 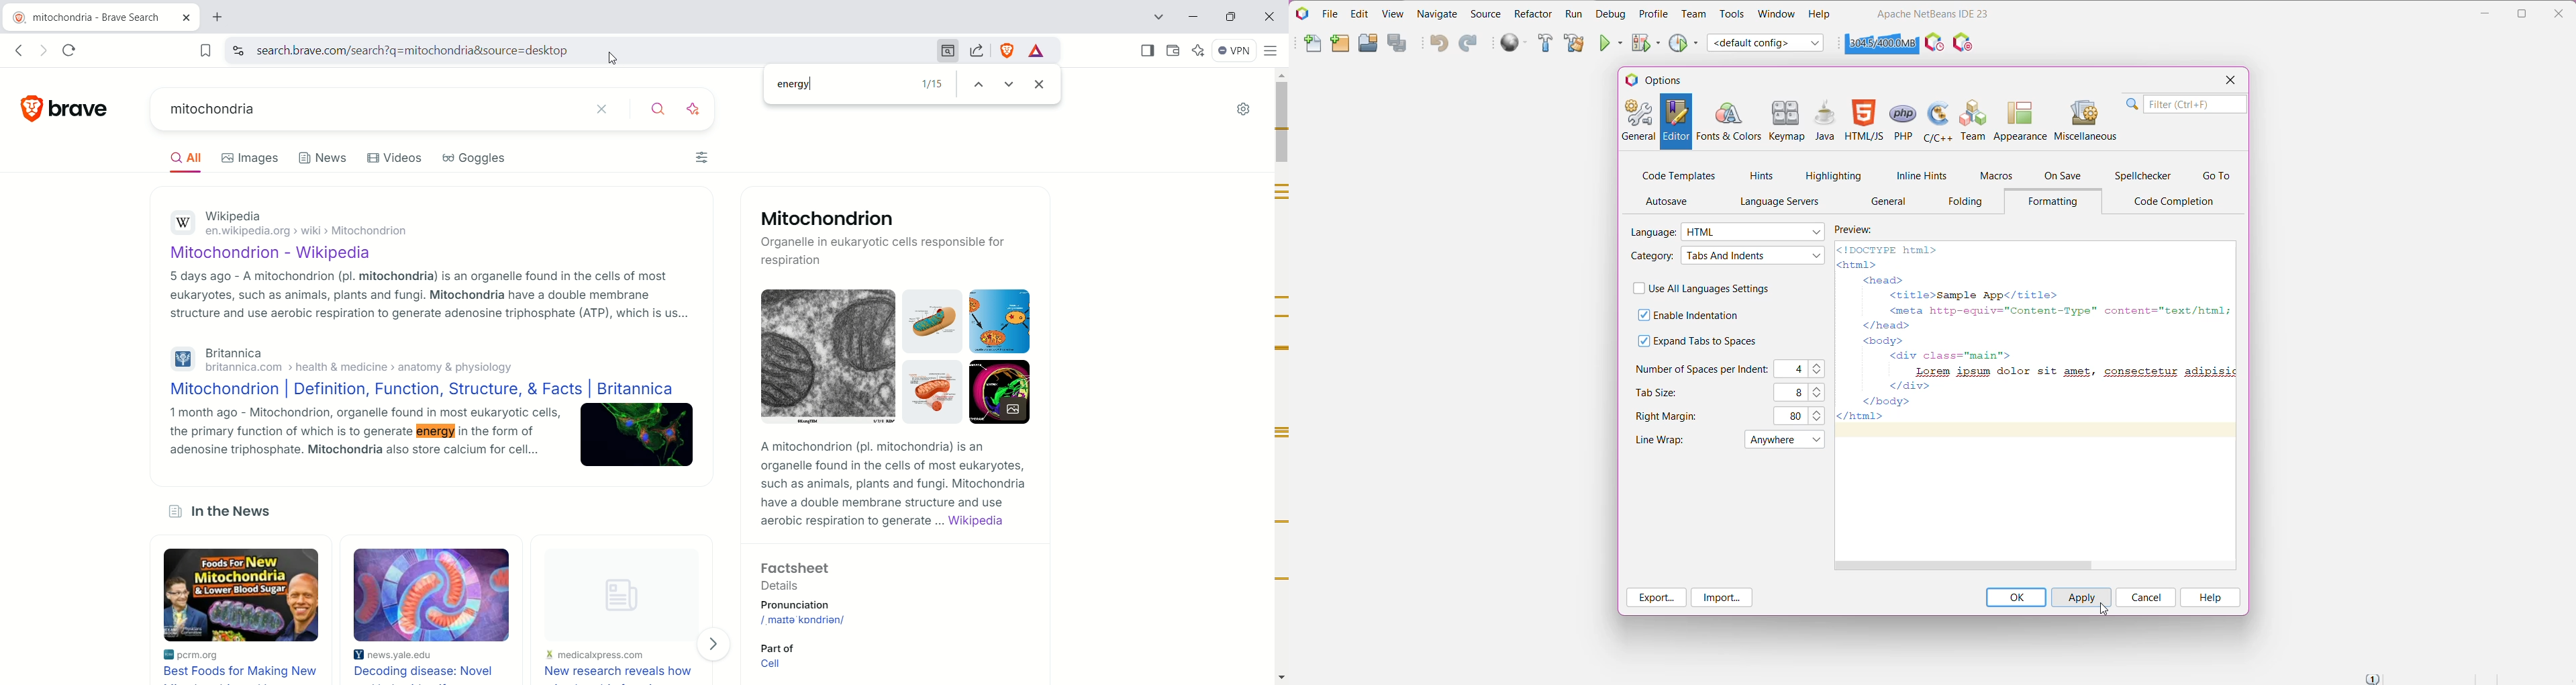 What do you see at coordinates (703, 158) in the screenshot?
I see `Filters` at bounding box center [703, 158].